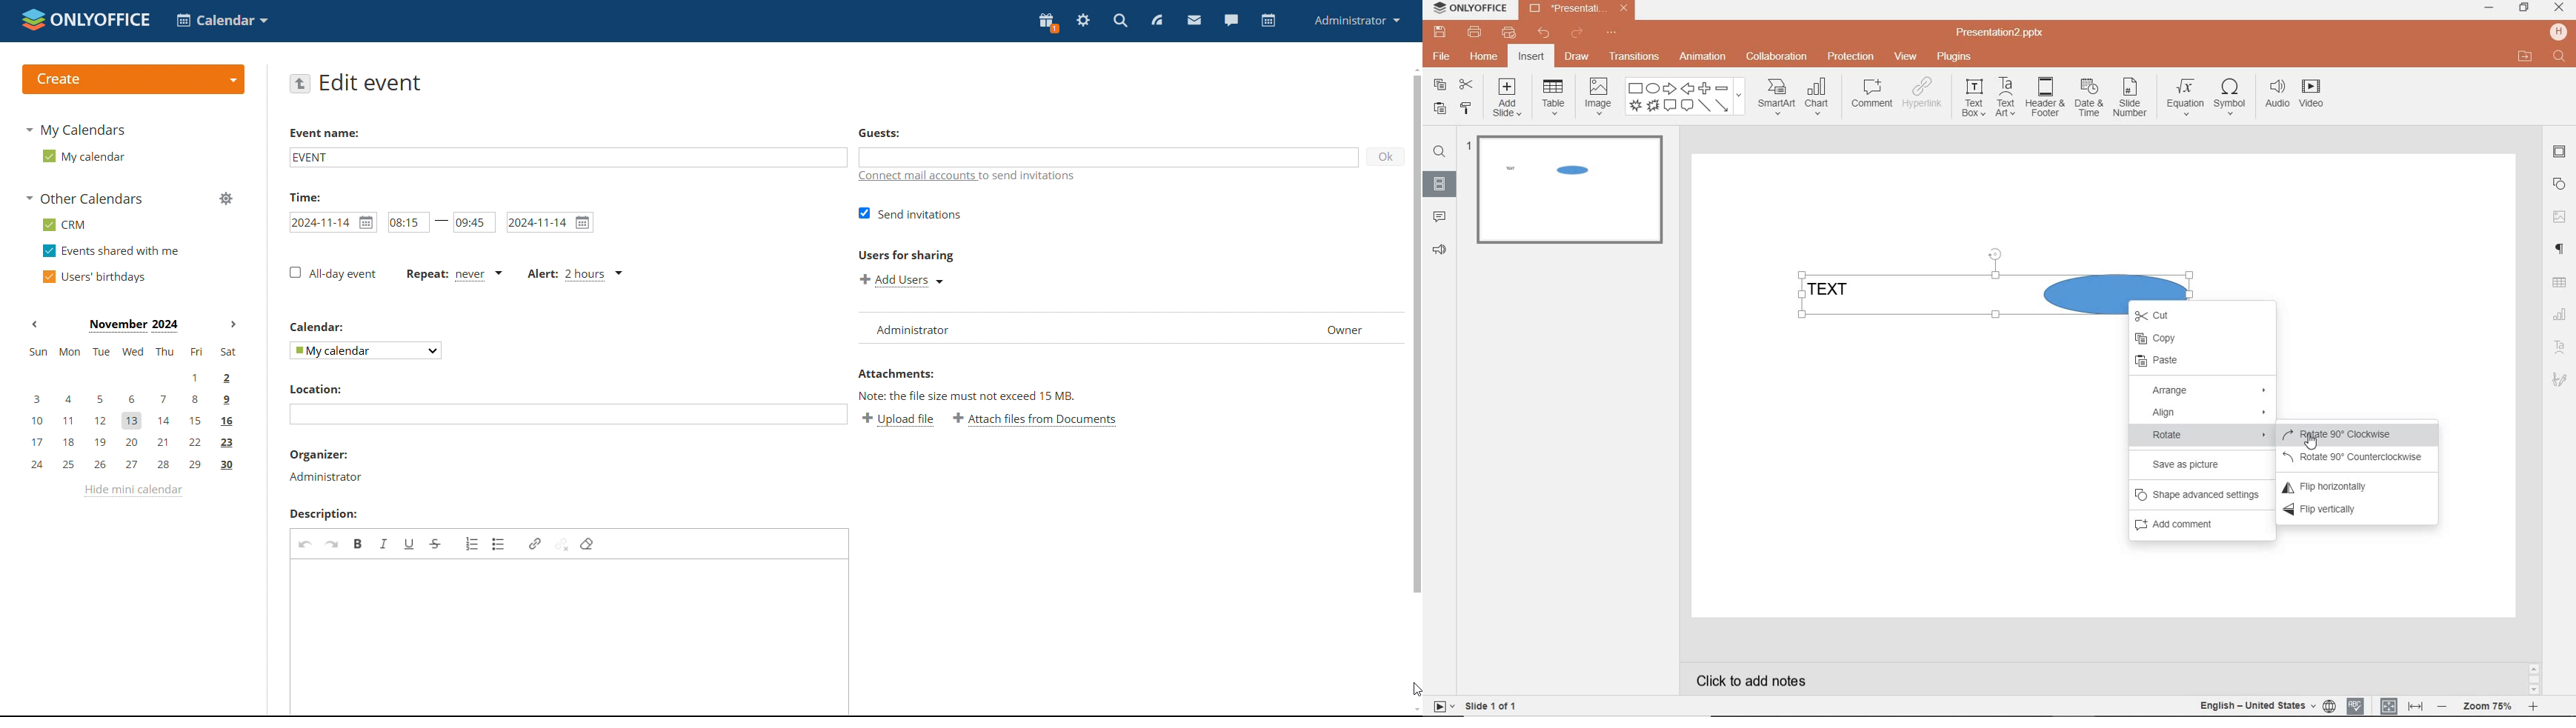 The width and height of the screenshot is (2576, 728). I want to click on equation, so click(2183, 100).